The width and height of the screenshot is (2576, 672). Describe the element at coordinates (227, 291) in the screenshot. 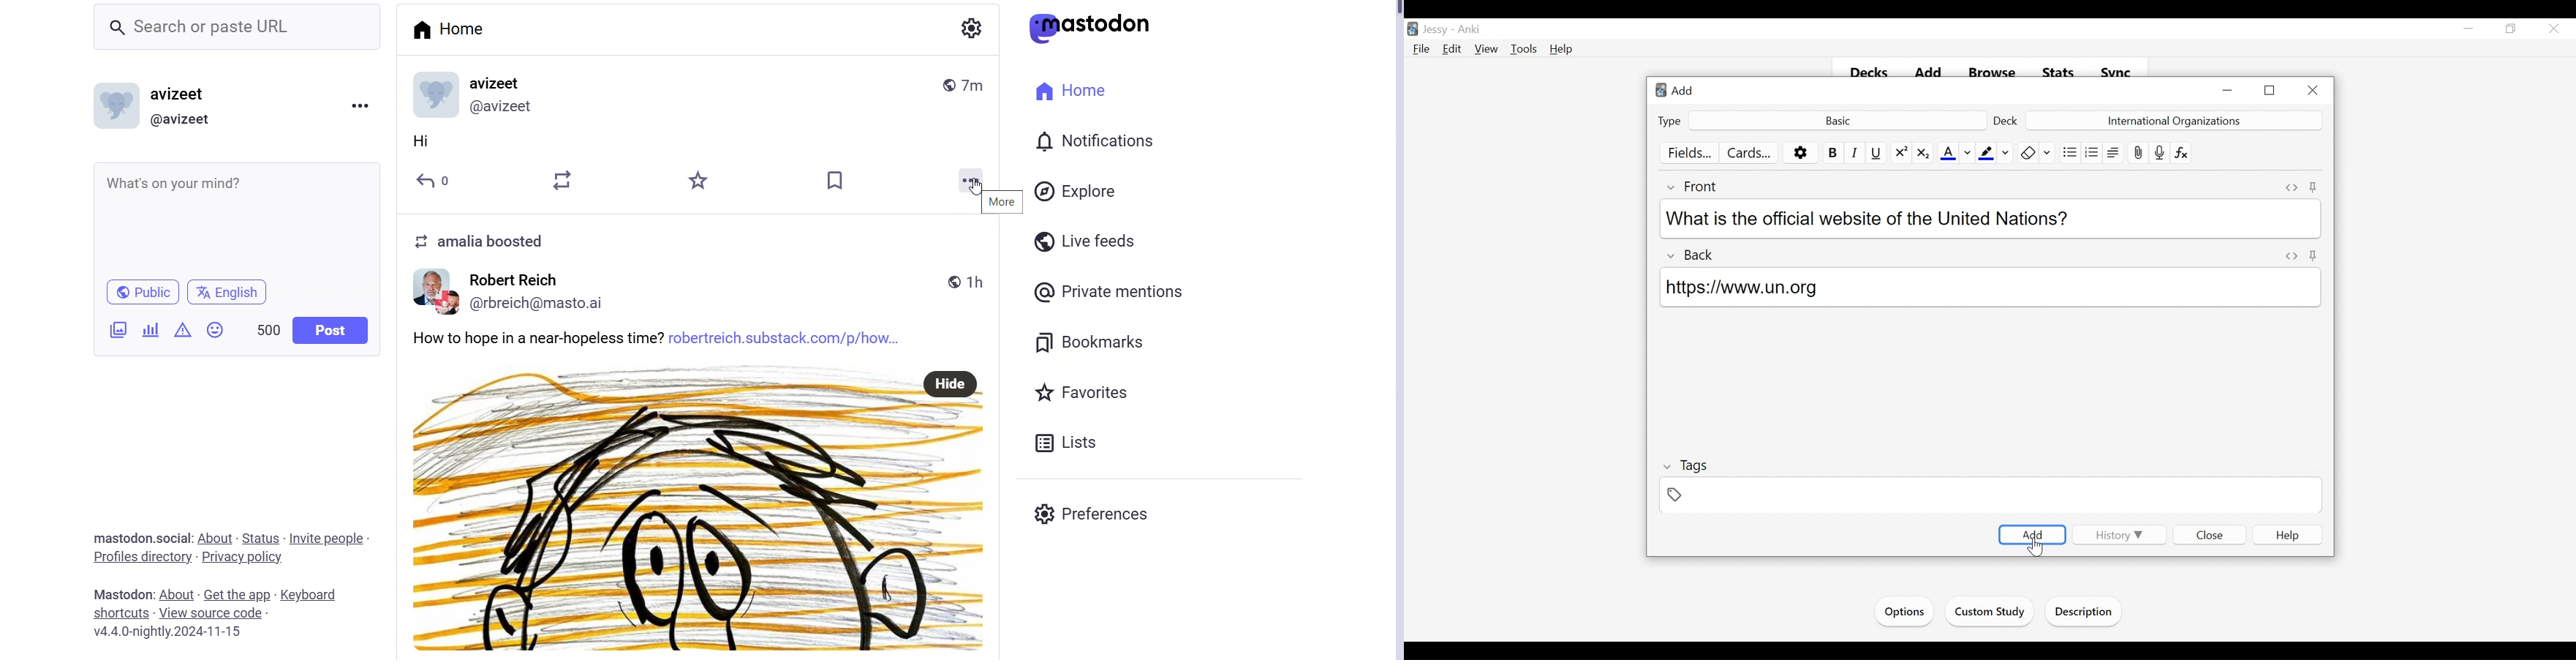

I see `Language` at that location.